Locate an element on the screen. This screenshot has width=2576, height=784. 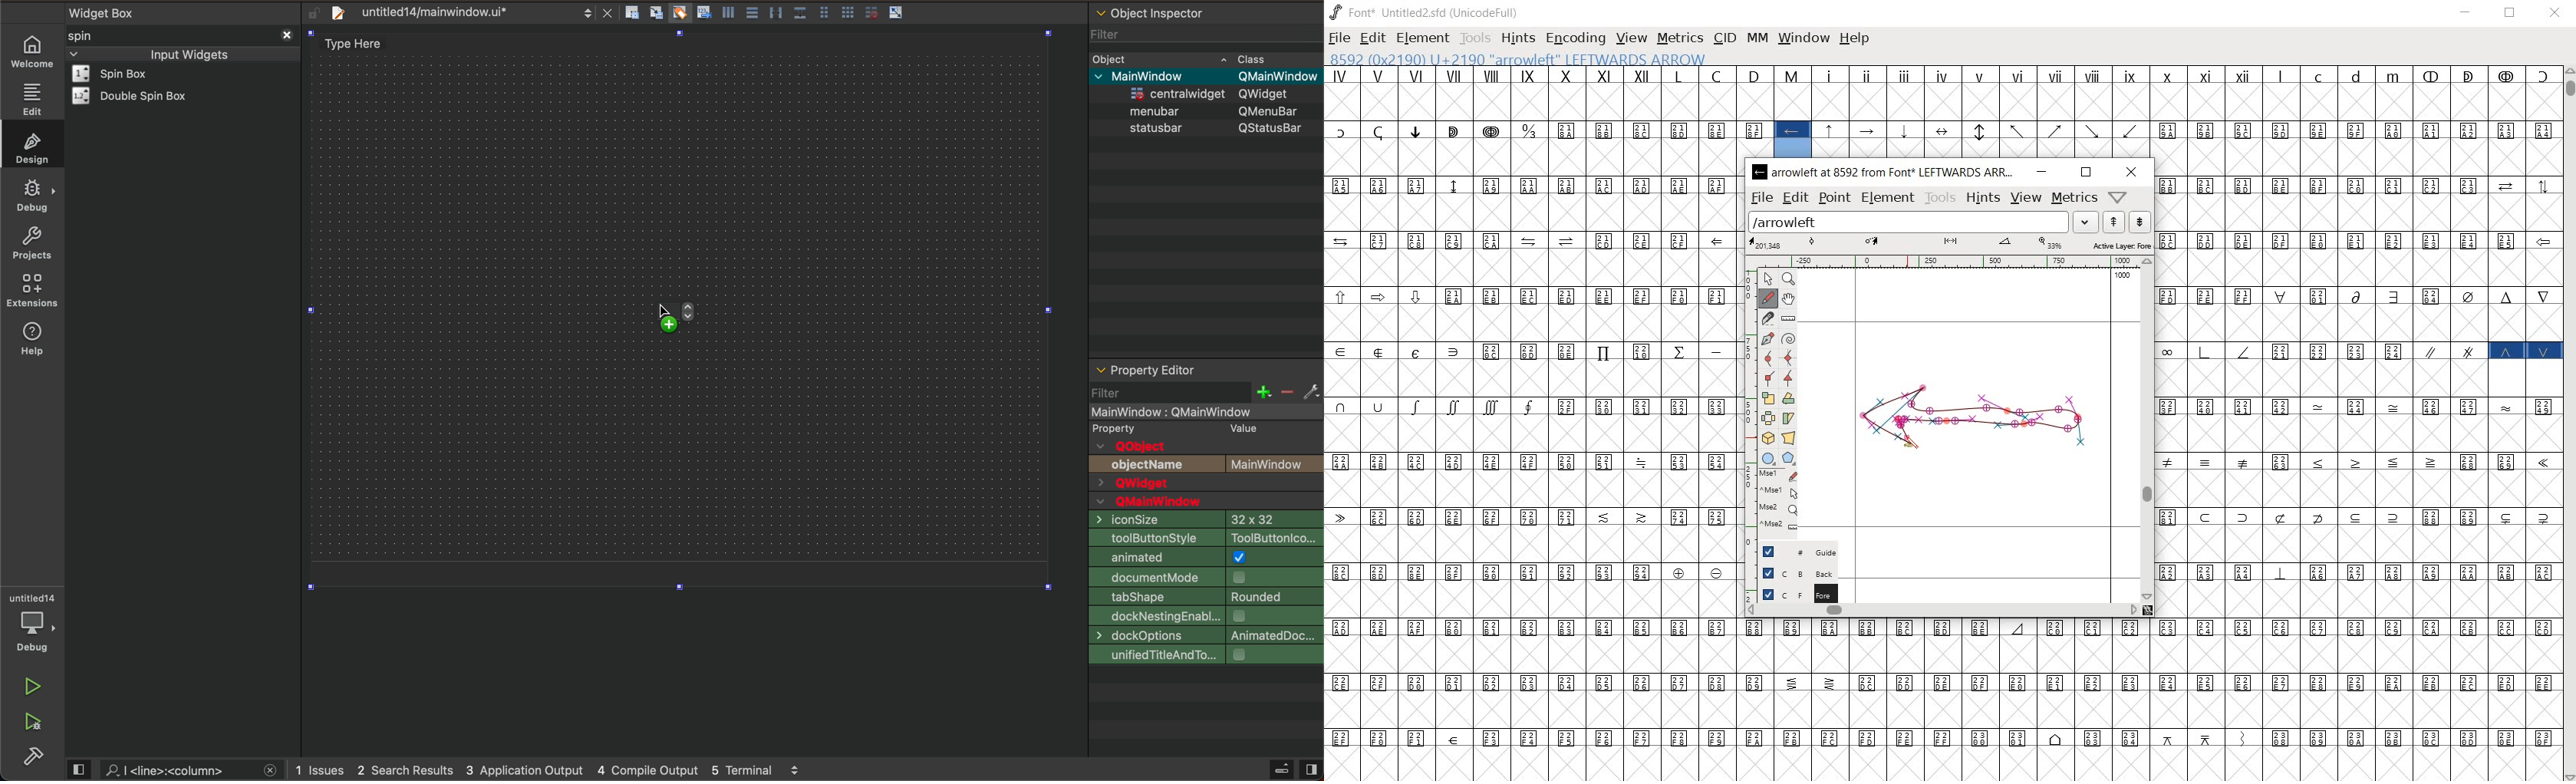
skew the selection is located at coordinates (1789, 418).